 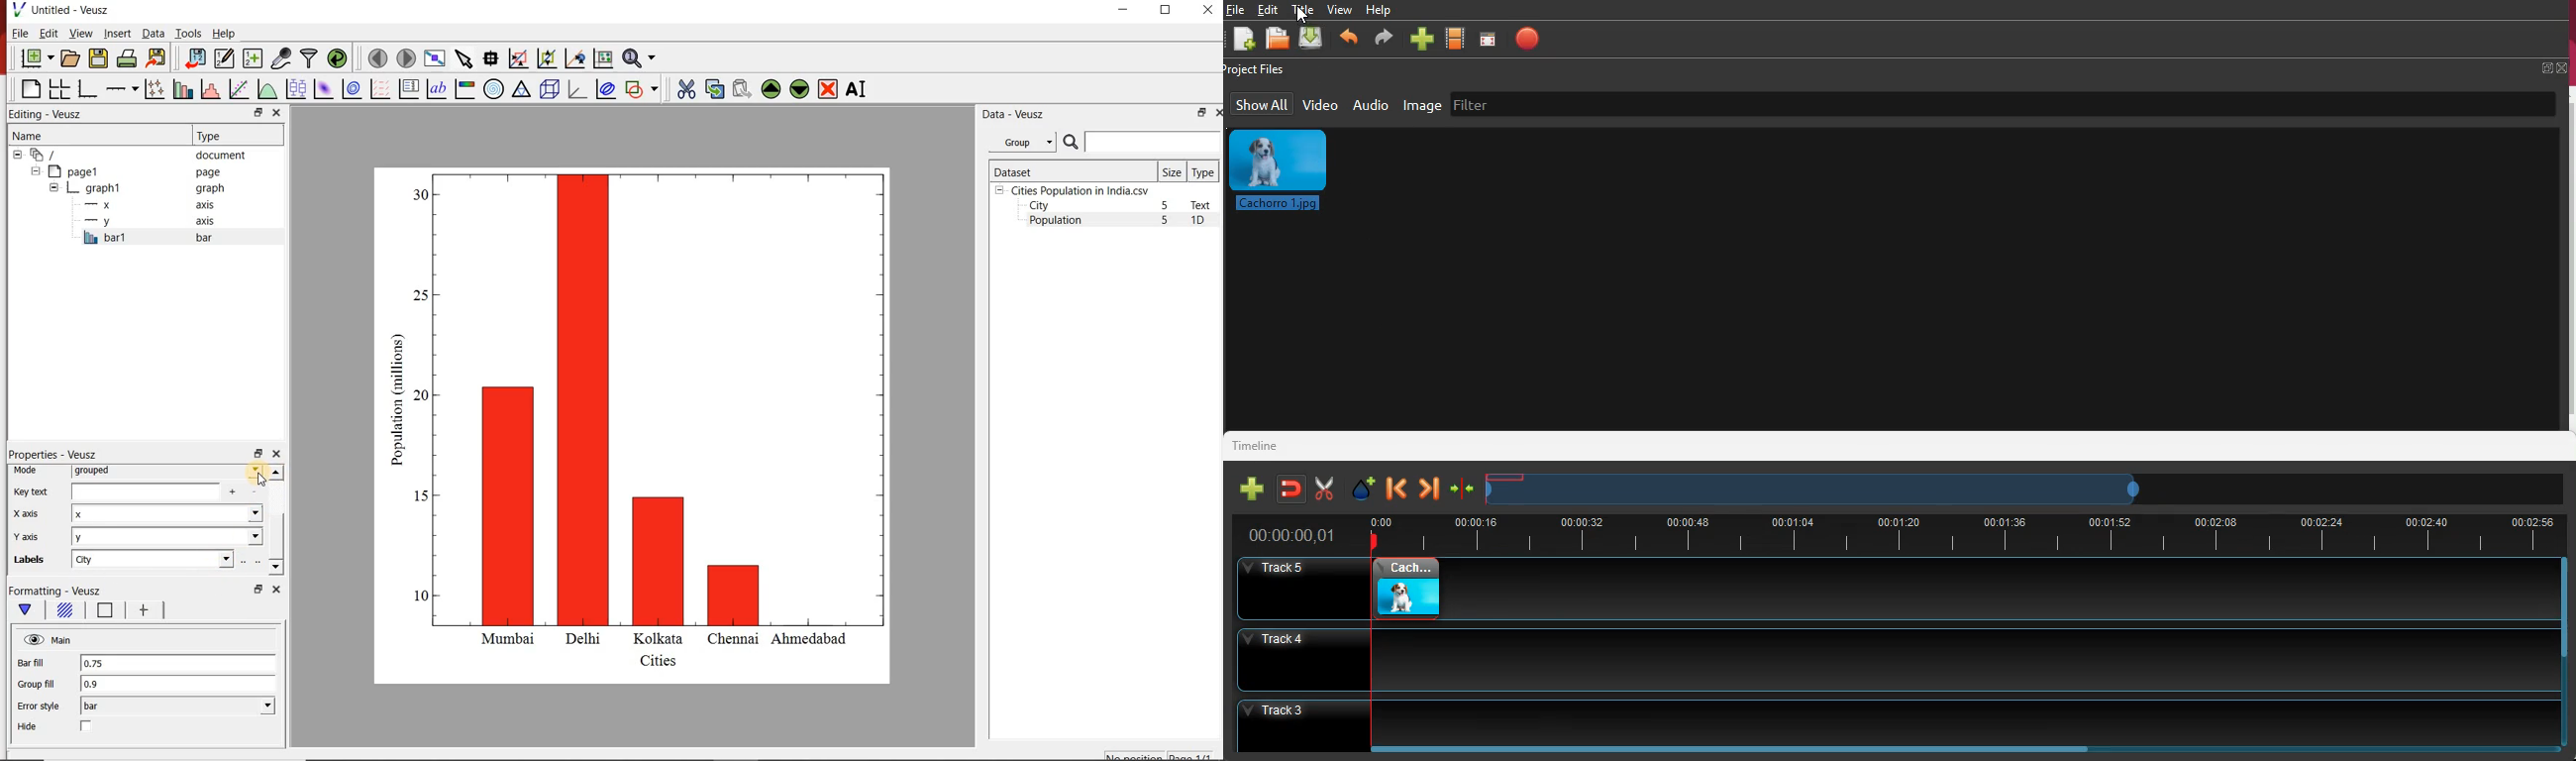 I want to click on forward, so click(x=1428, y=489).